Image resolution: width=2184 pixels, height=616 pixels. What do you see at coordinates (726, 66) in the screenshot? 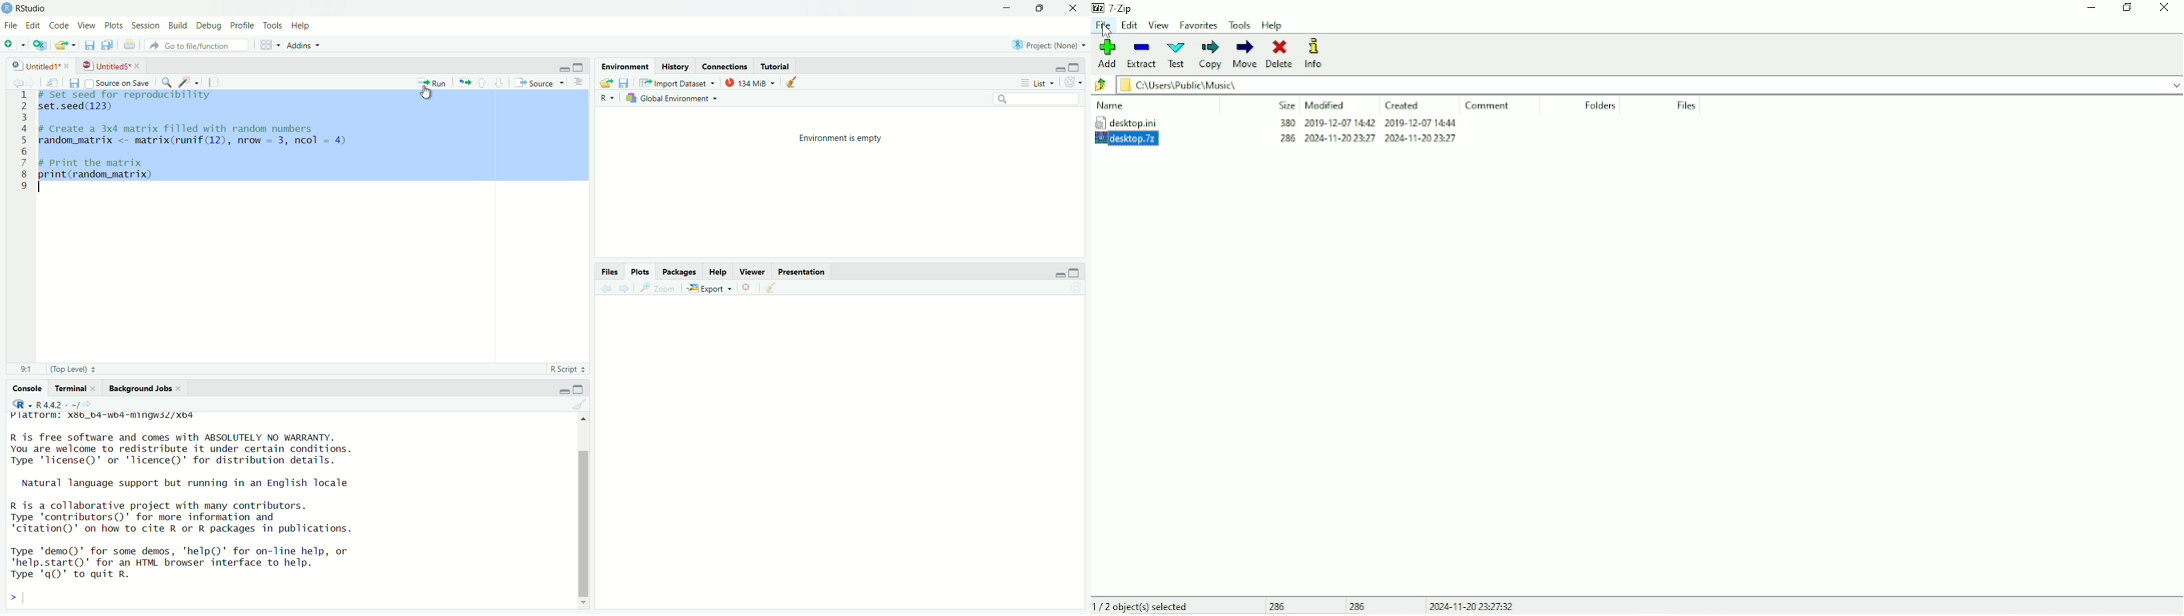
I see `Connections` at bounding box center [726, 66].